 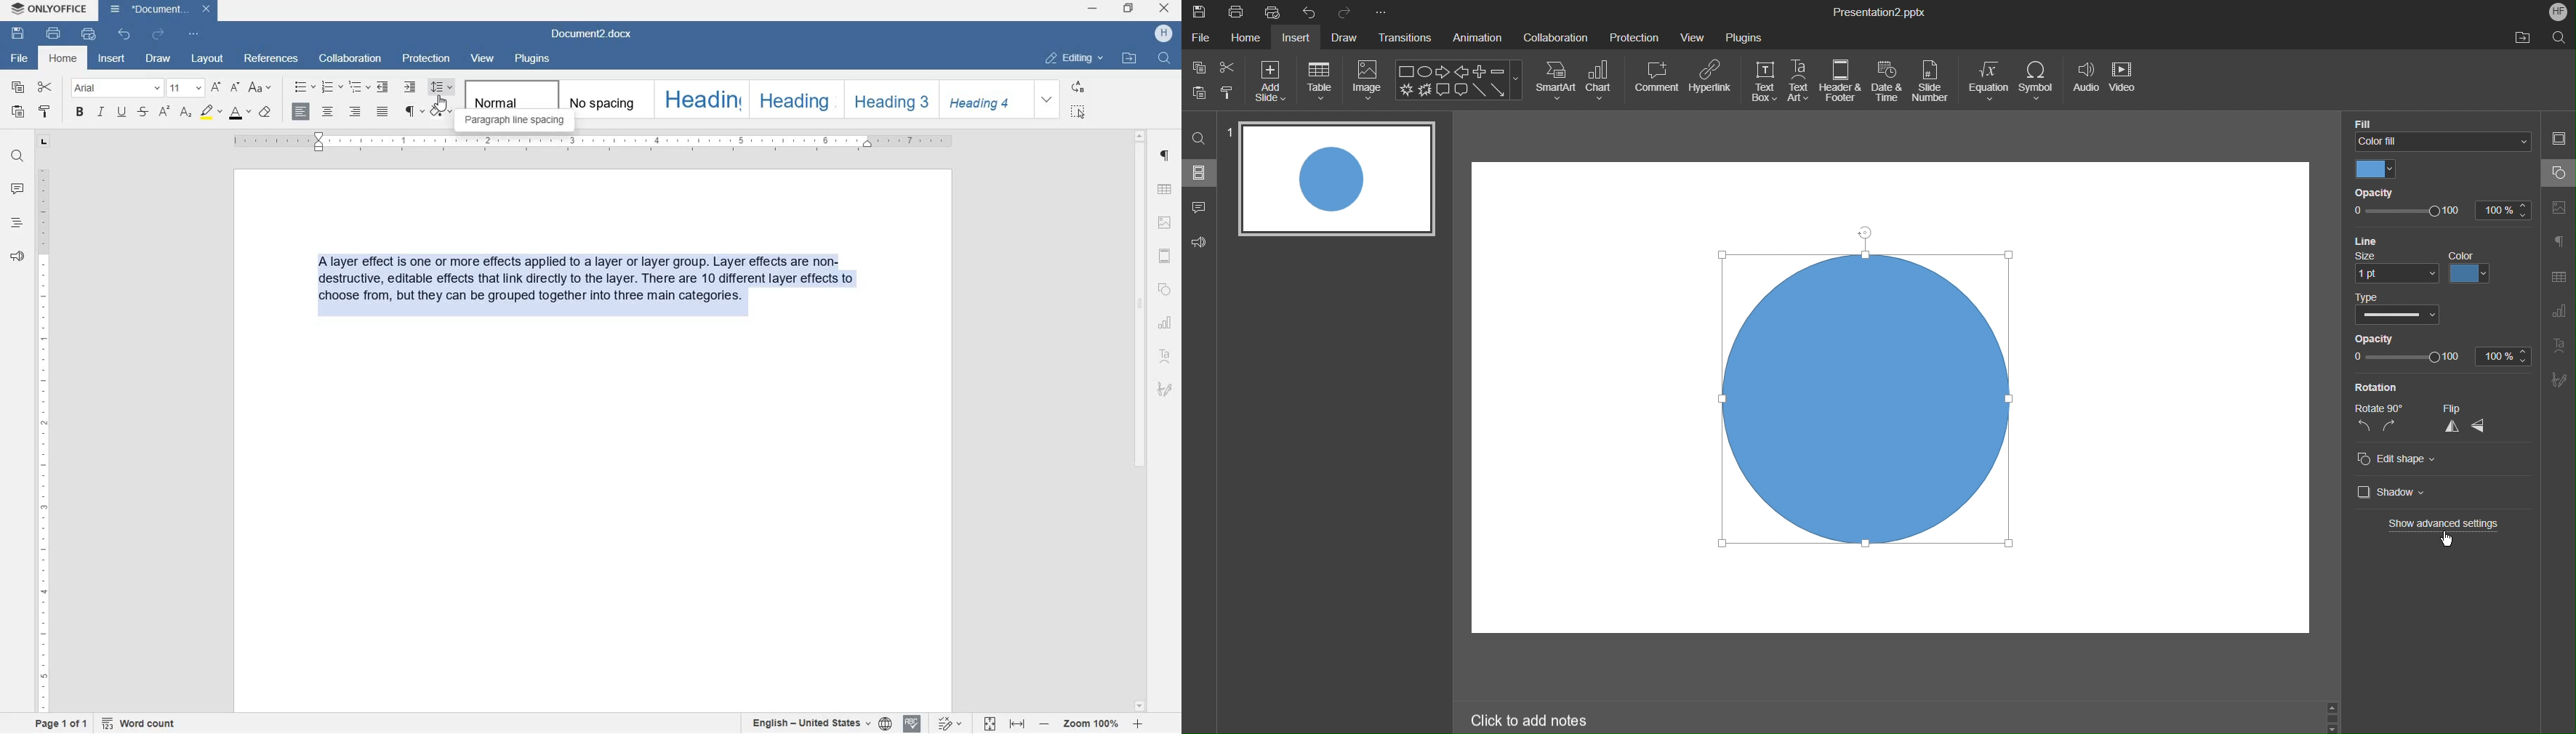 I want to click on Draw, so click(x=1347, y=38).